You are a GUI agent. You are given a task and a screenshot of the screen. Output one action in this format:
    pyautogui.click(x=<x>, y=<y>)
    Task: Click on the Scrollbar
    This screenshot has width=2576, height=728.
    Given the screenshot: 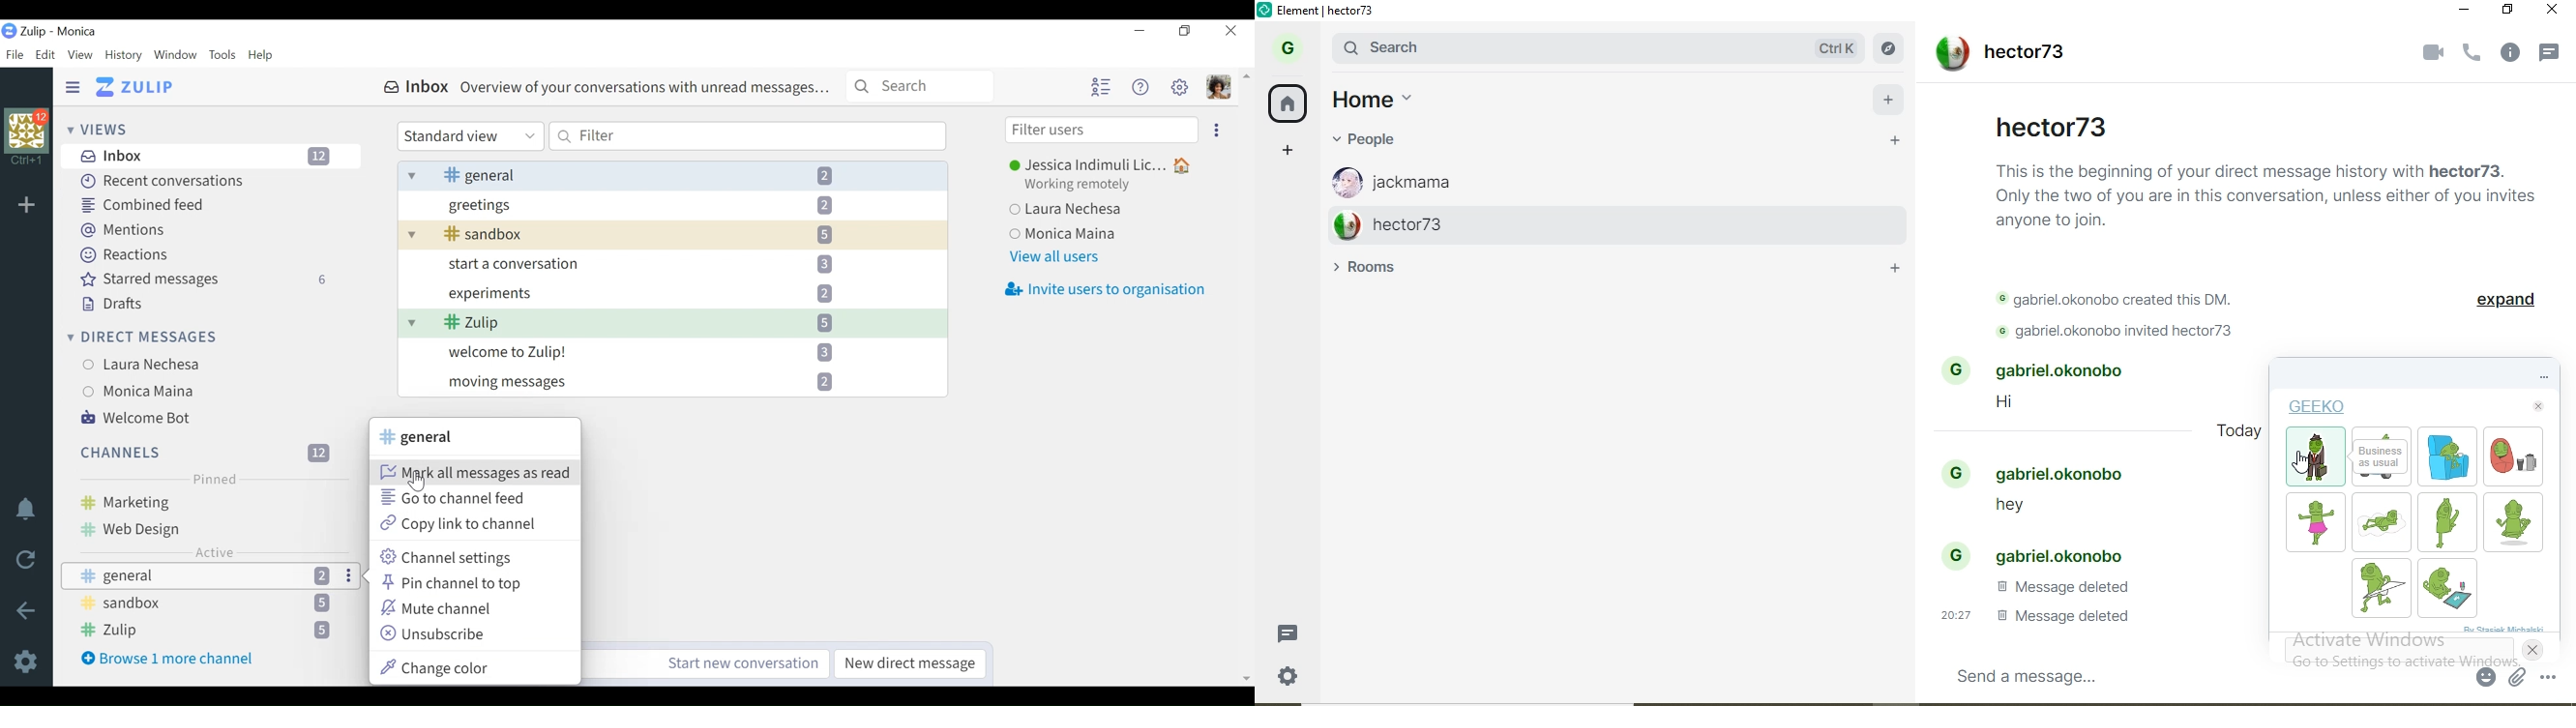 What is the action you would take?
    pyautogui.click(x=1246, y=376)
    